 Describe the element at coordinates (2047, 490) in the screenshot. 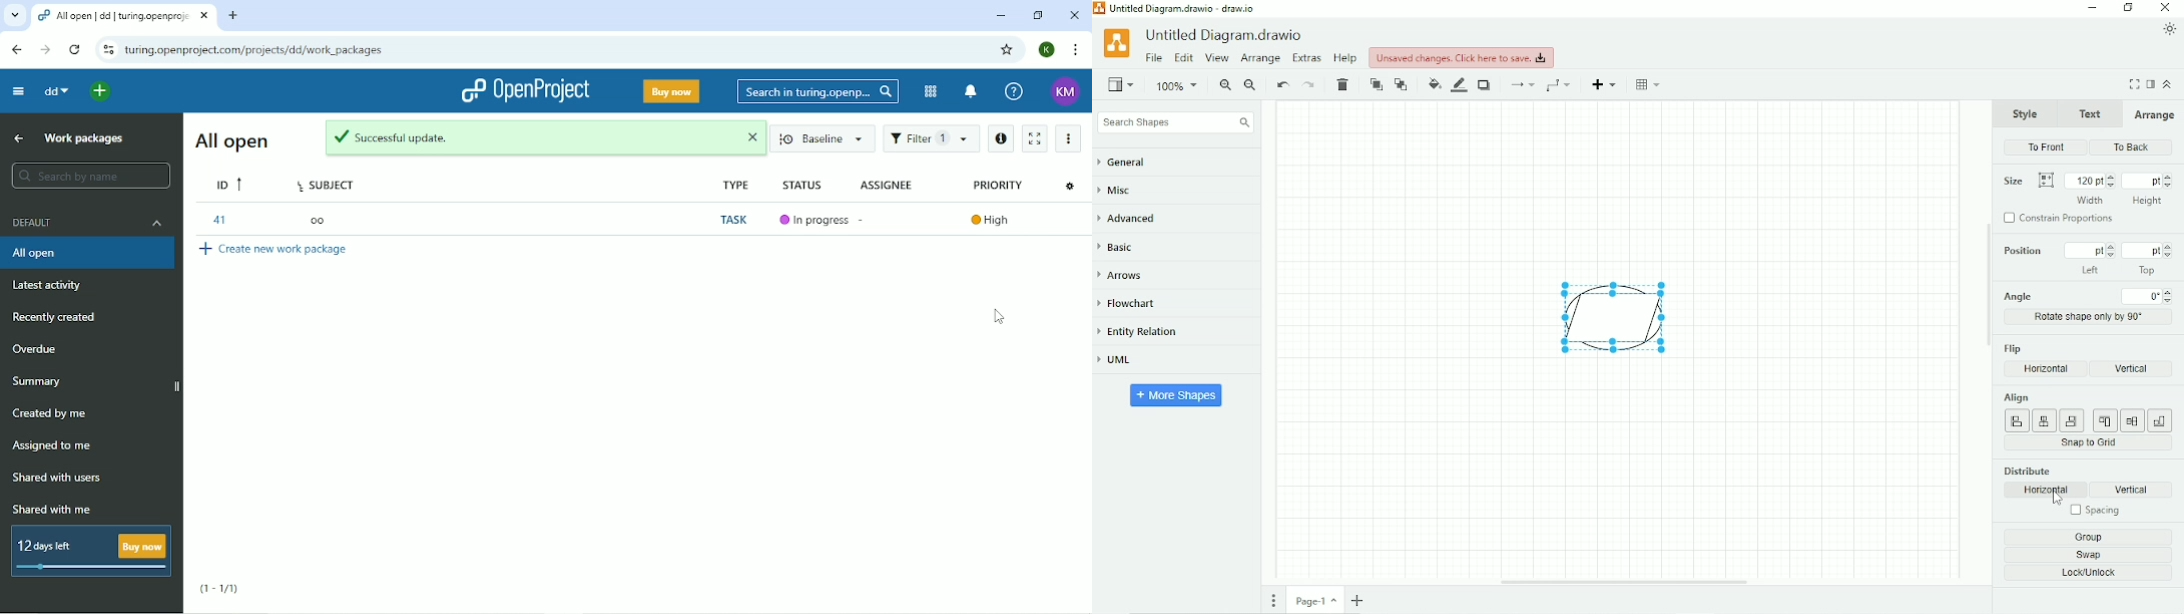

I see `Horizontal` at that location.